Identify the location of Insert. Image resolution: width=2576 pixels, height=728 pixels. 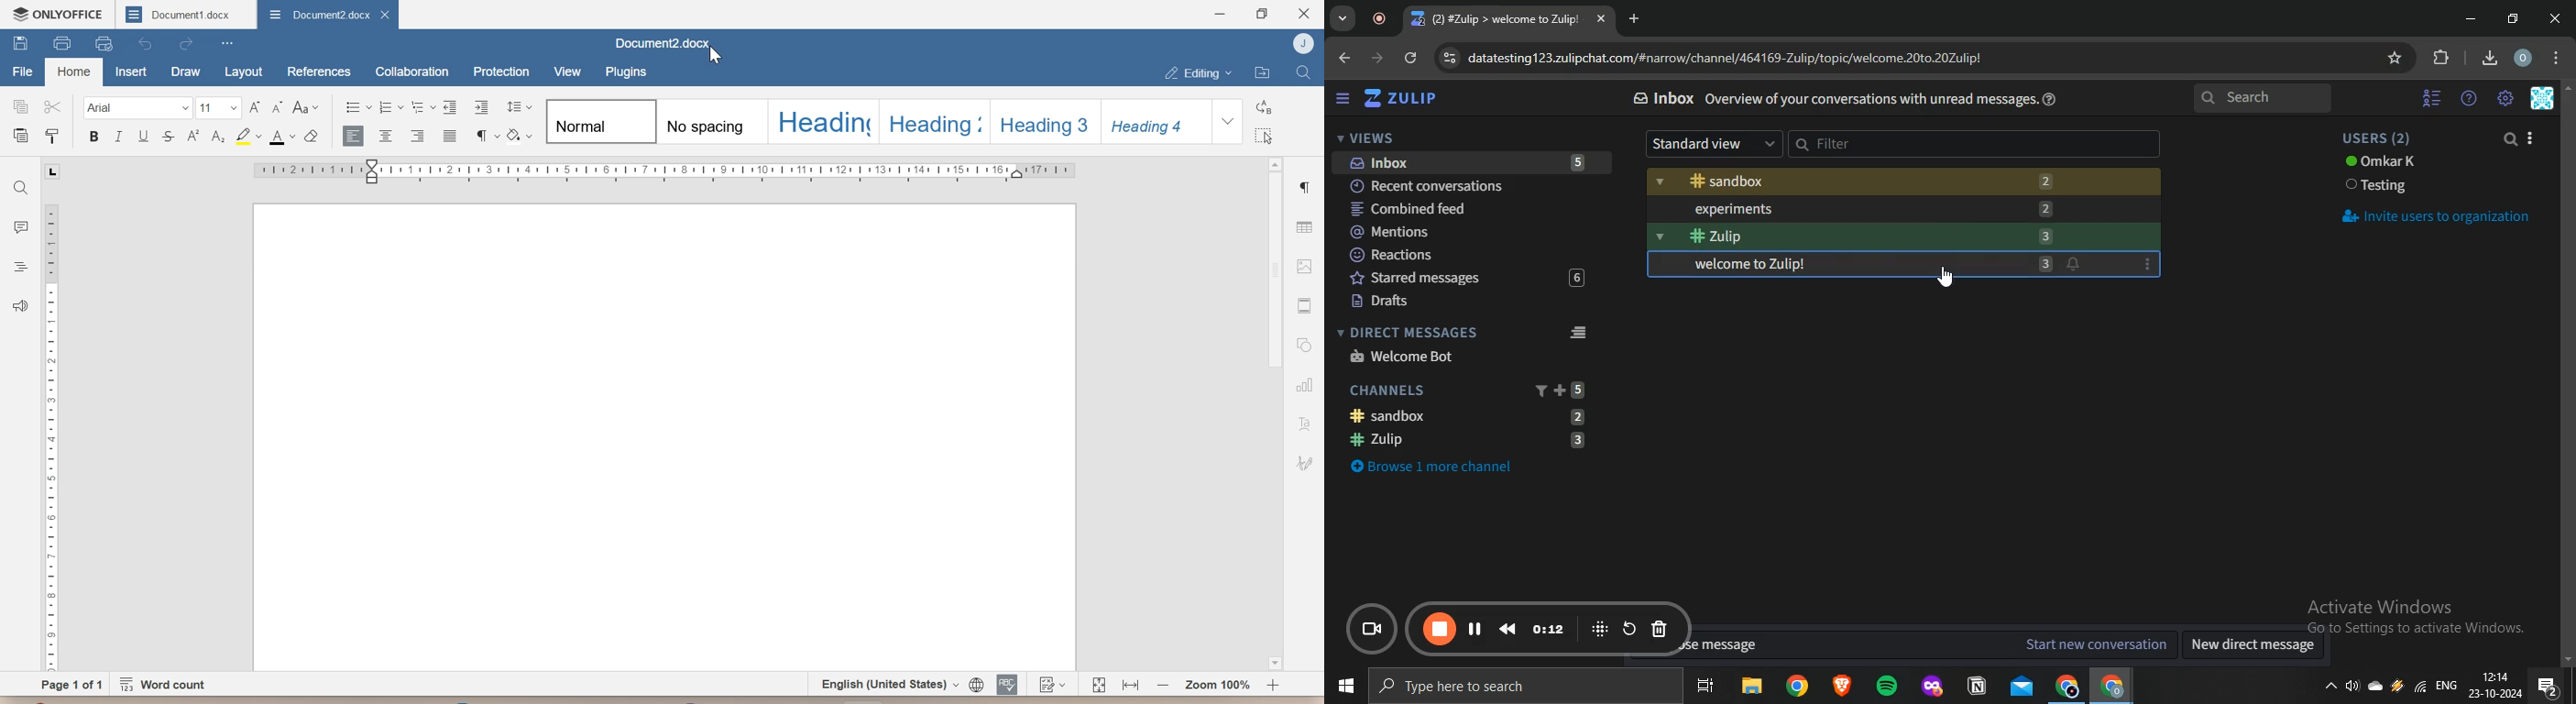
(132, 71).